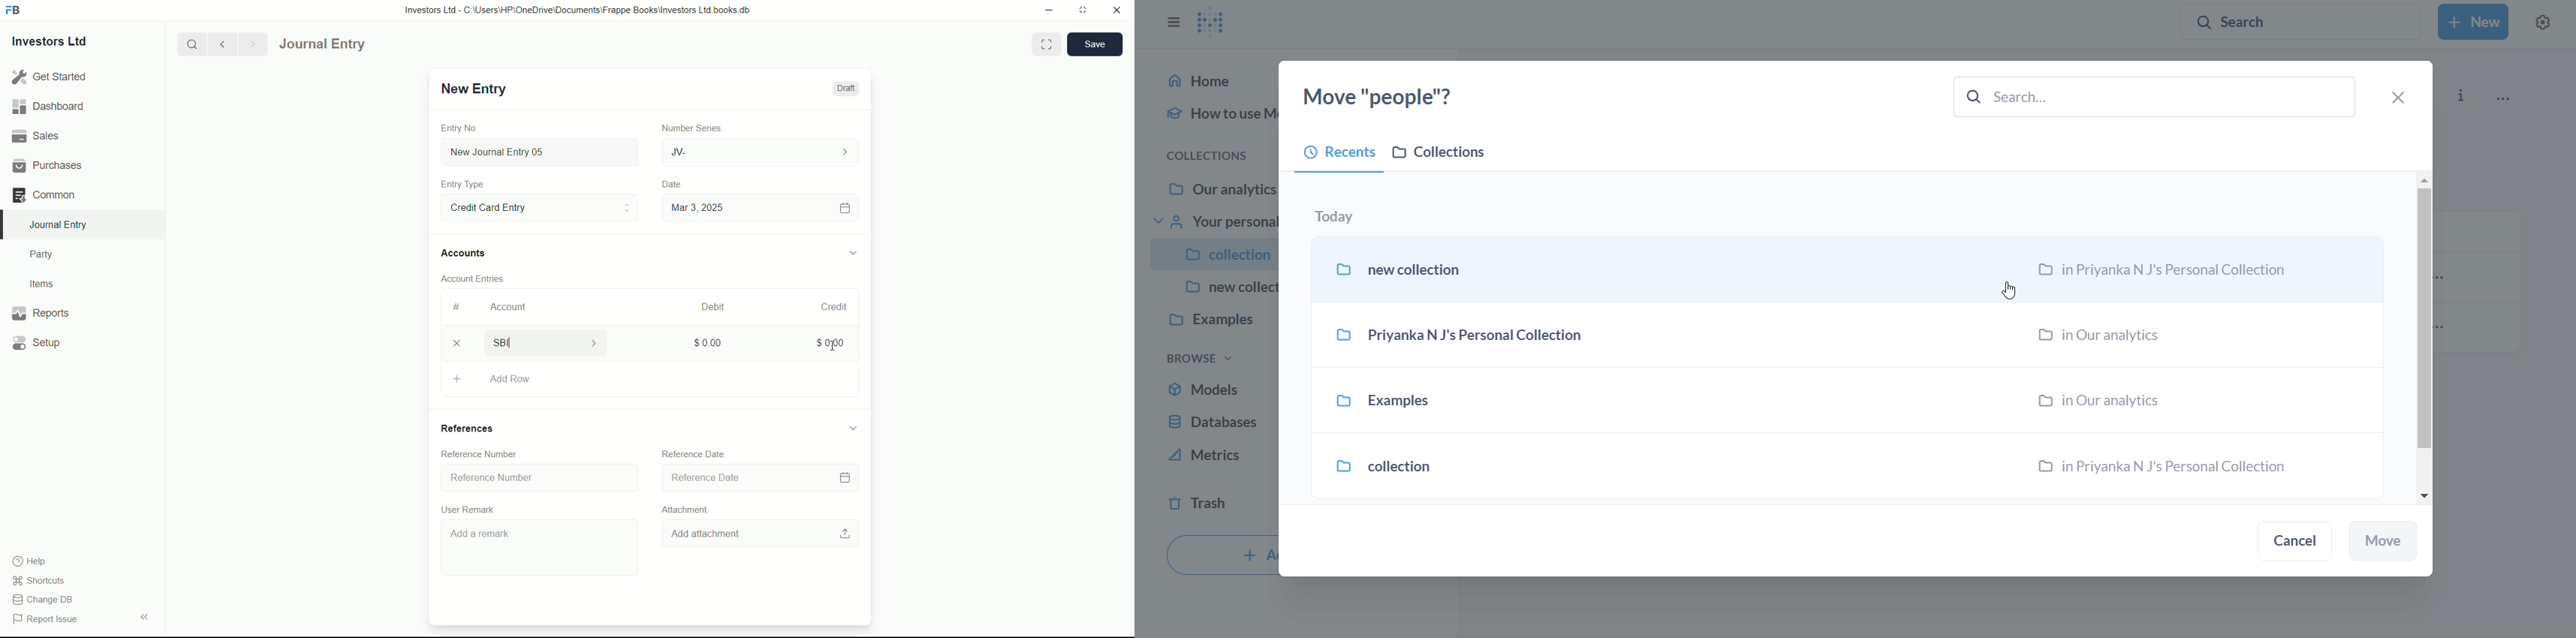  I want to click on New Entry, so click(472, 89).